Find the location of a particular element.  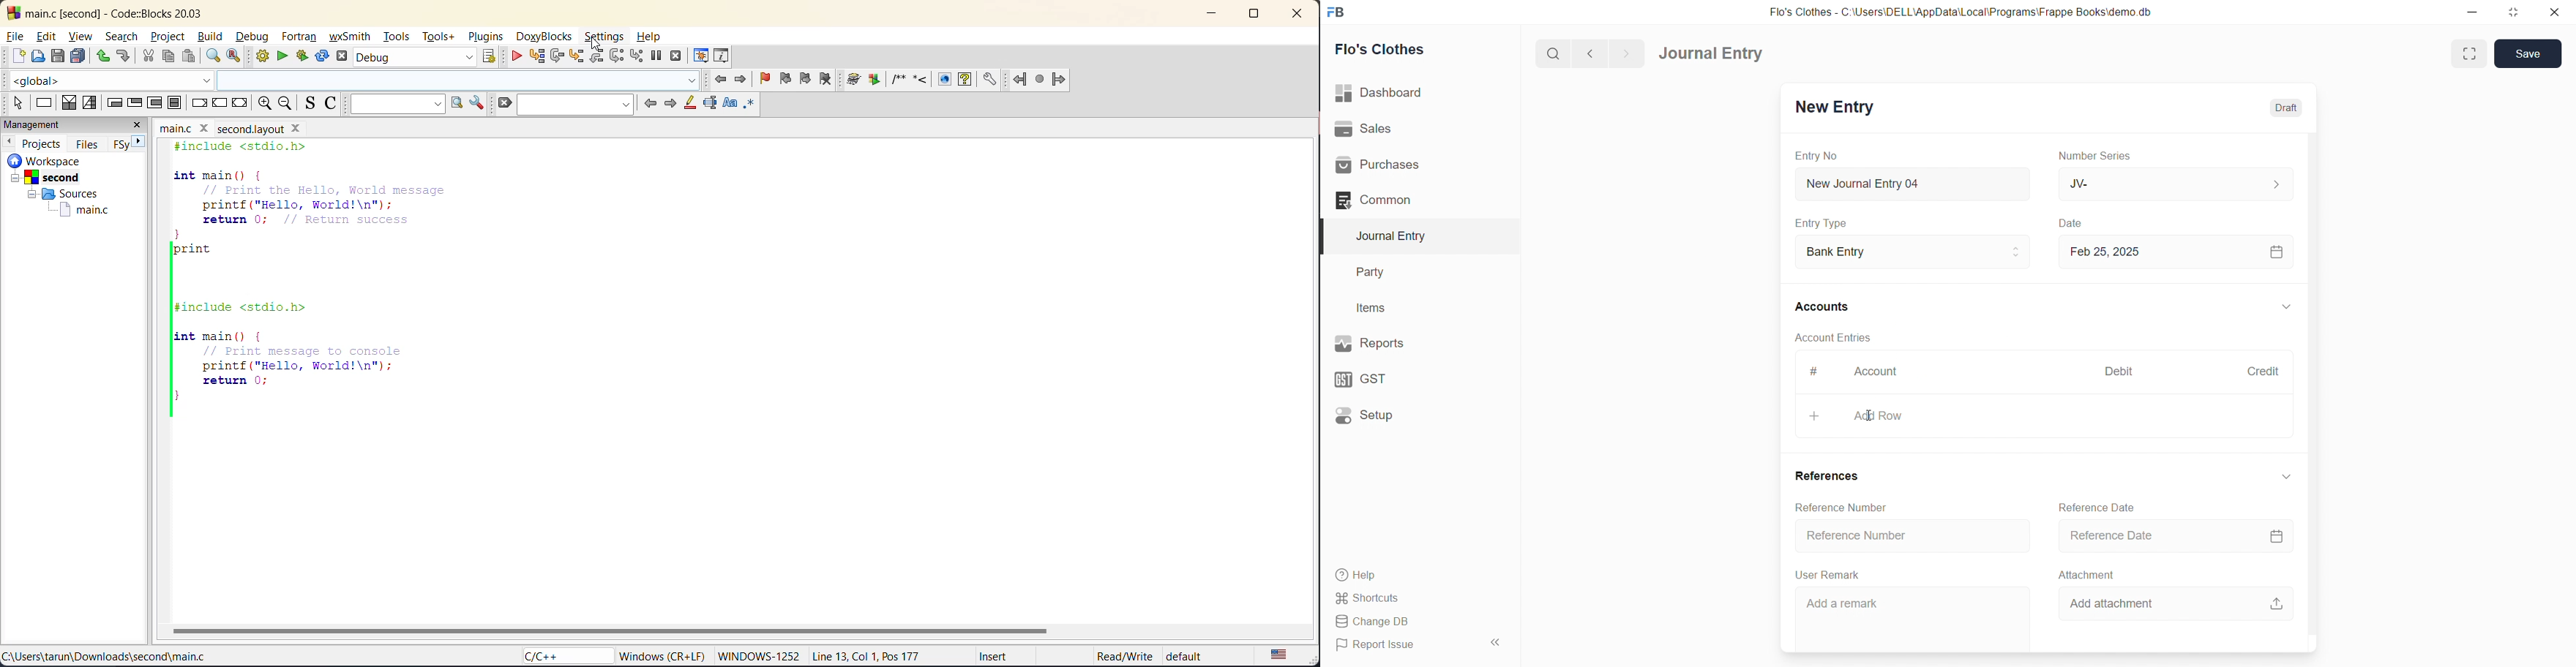

Read/Write is located at coordinates (1109, 656).